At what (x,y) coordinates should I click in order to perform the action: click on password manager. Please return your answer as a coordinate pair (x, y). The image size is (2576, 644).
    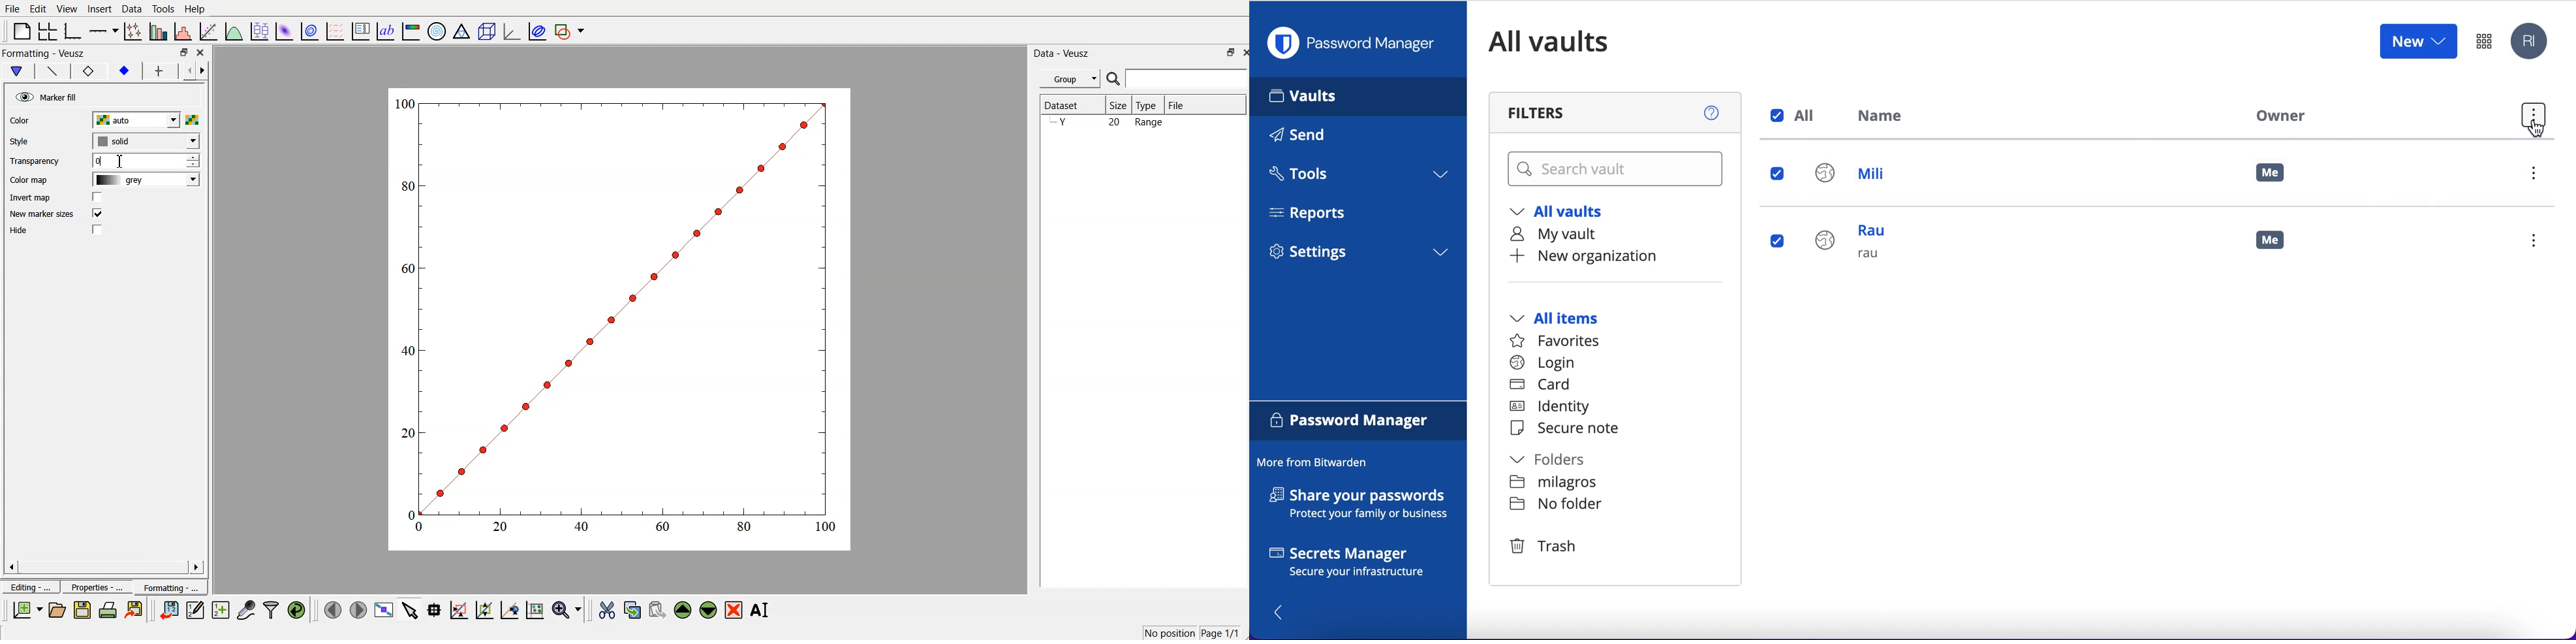
    Looking at the image, I should click on (2484, 40).